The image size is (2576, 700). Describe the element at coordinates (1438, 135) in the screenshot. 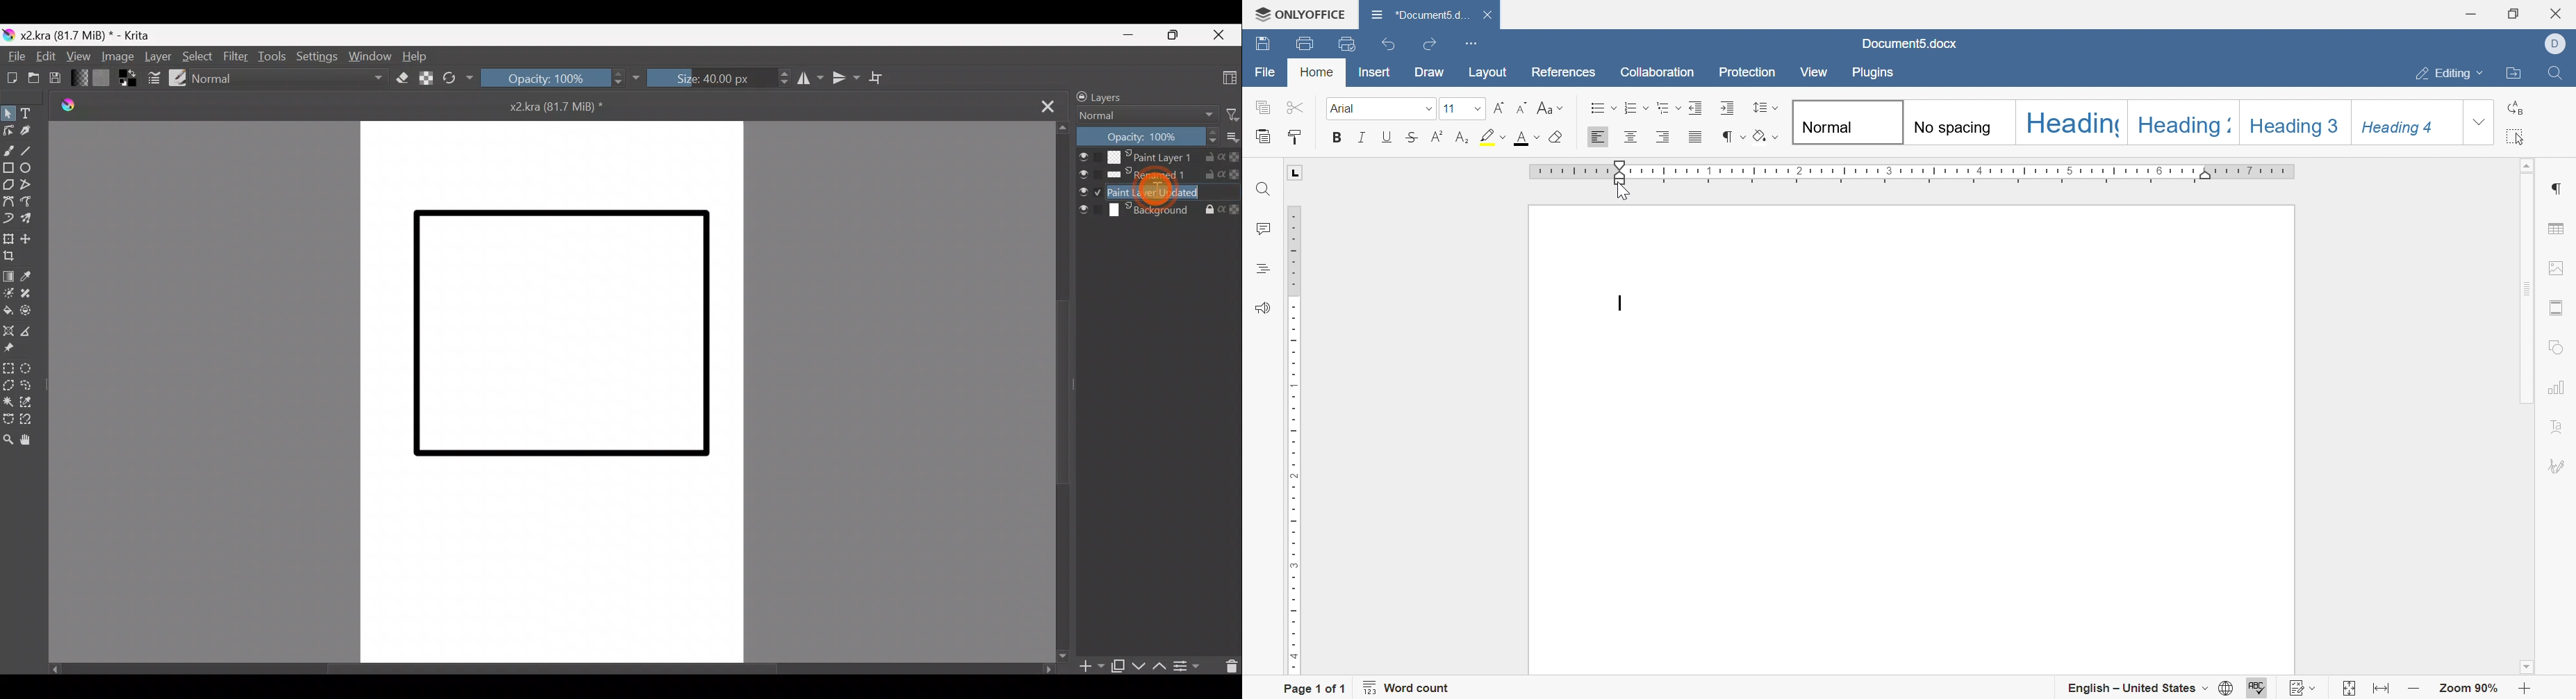

I see `superscript` at that location.